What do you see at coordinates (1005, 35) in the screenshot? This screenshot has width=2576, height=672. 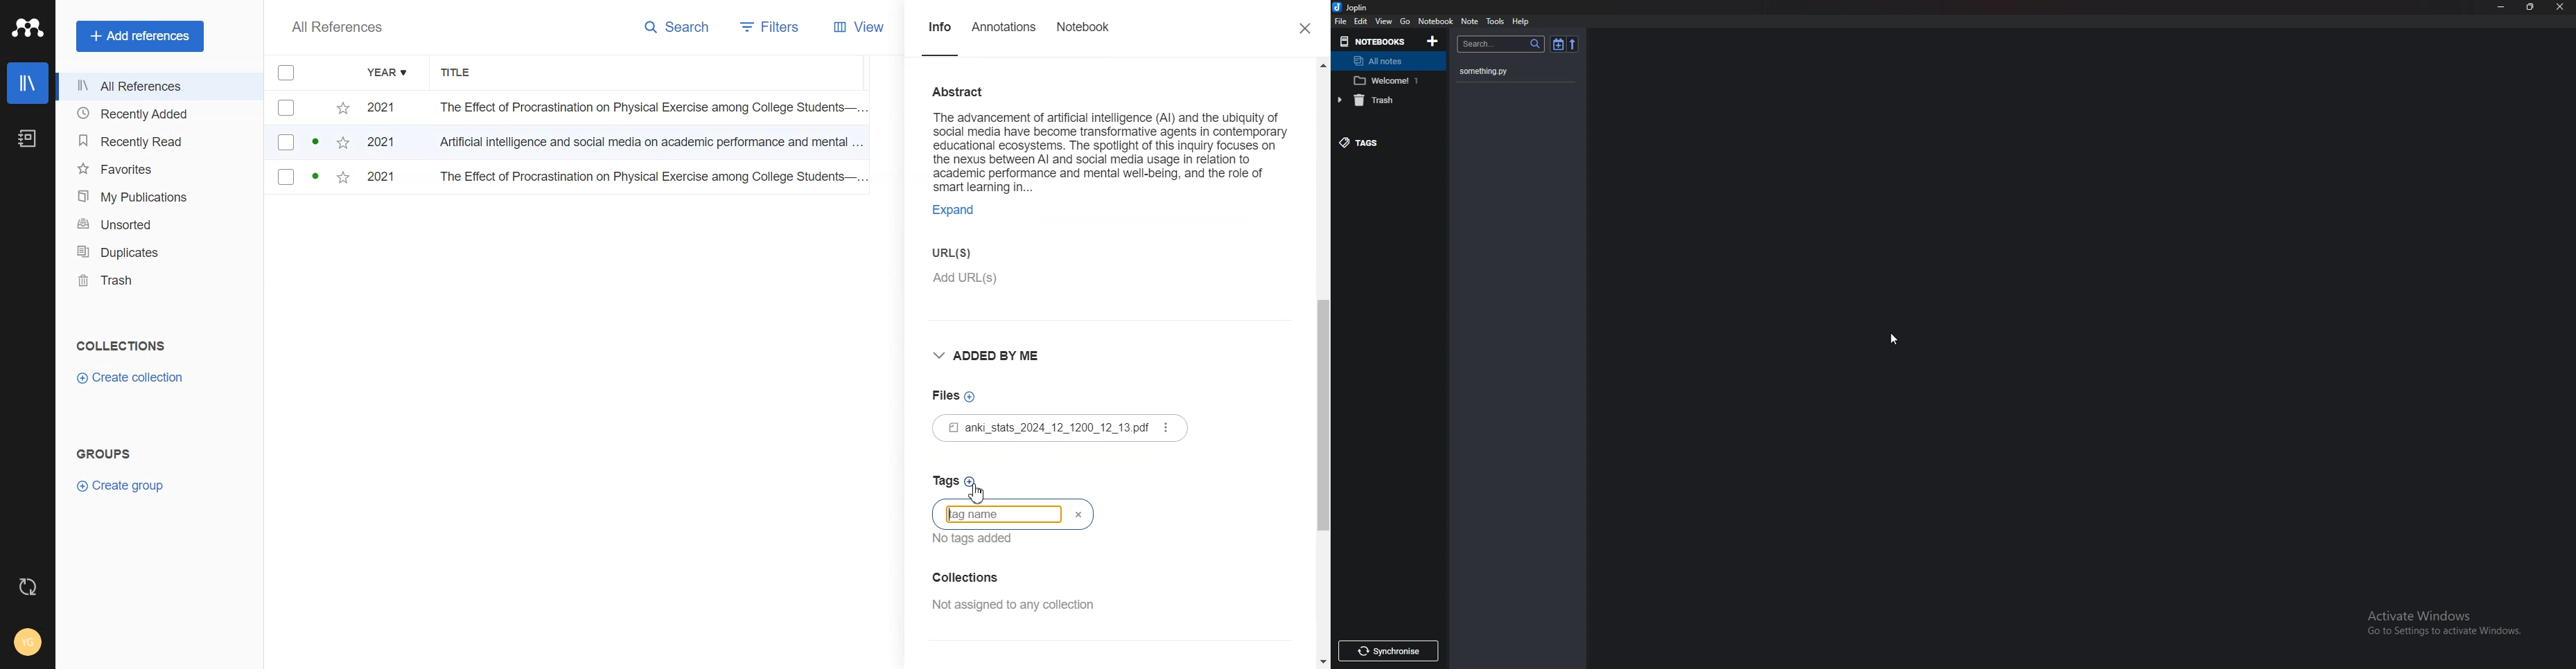 I see `Annotations` at bounding box center [1005, 35].